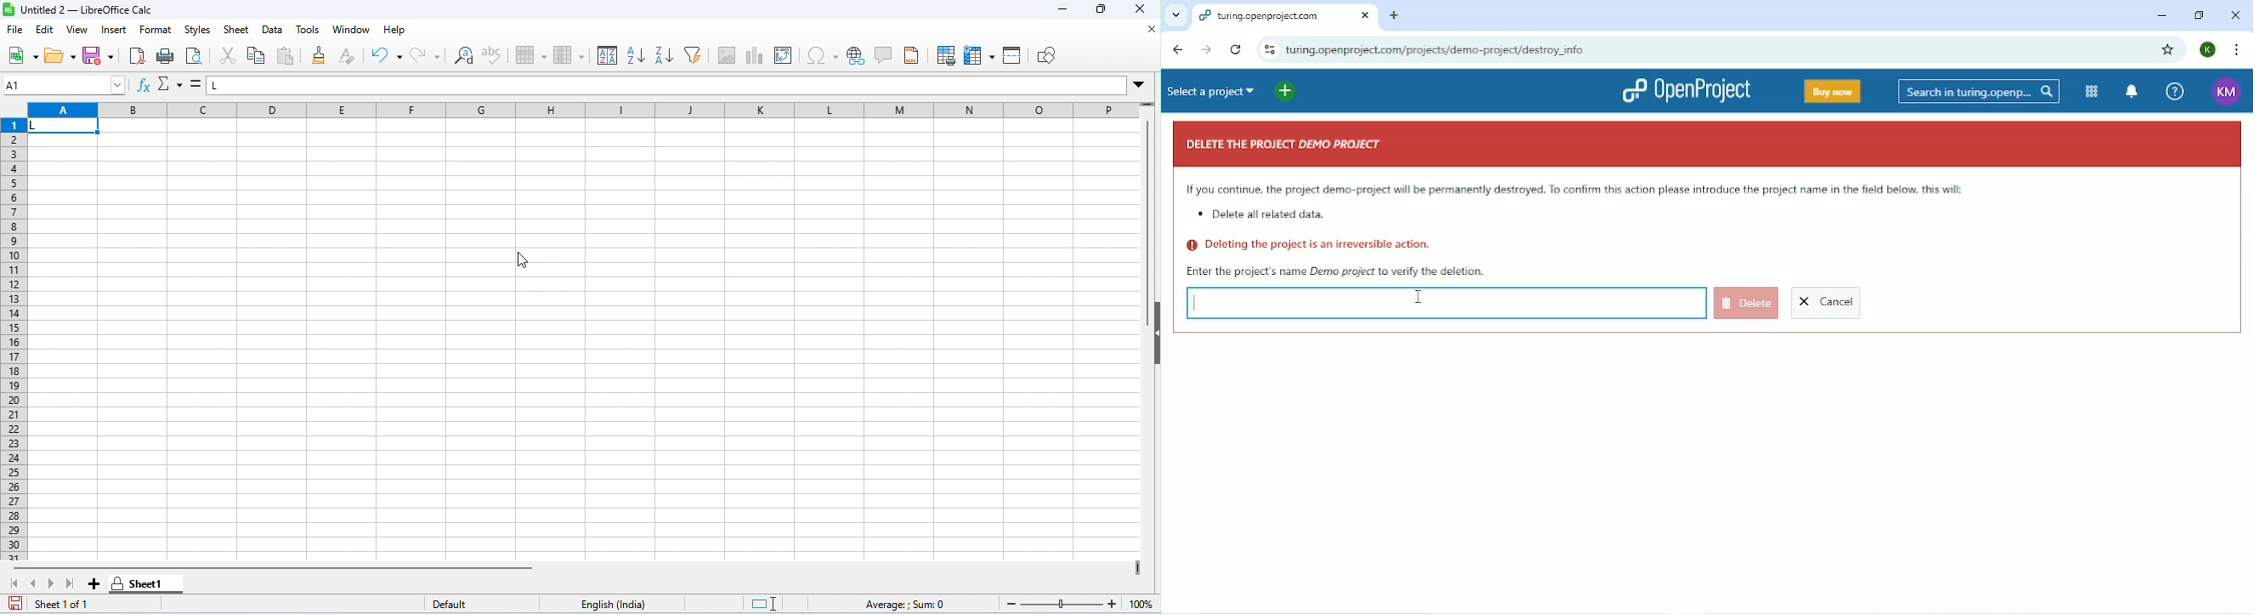 The width and height of the screenshot is (2268, 616). Describe the element at coordinates (23, 57) in the screenshot. I see `new` at that location.